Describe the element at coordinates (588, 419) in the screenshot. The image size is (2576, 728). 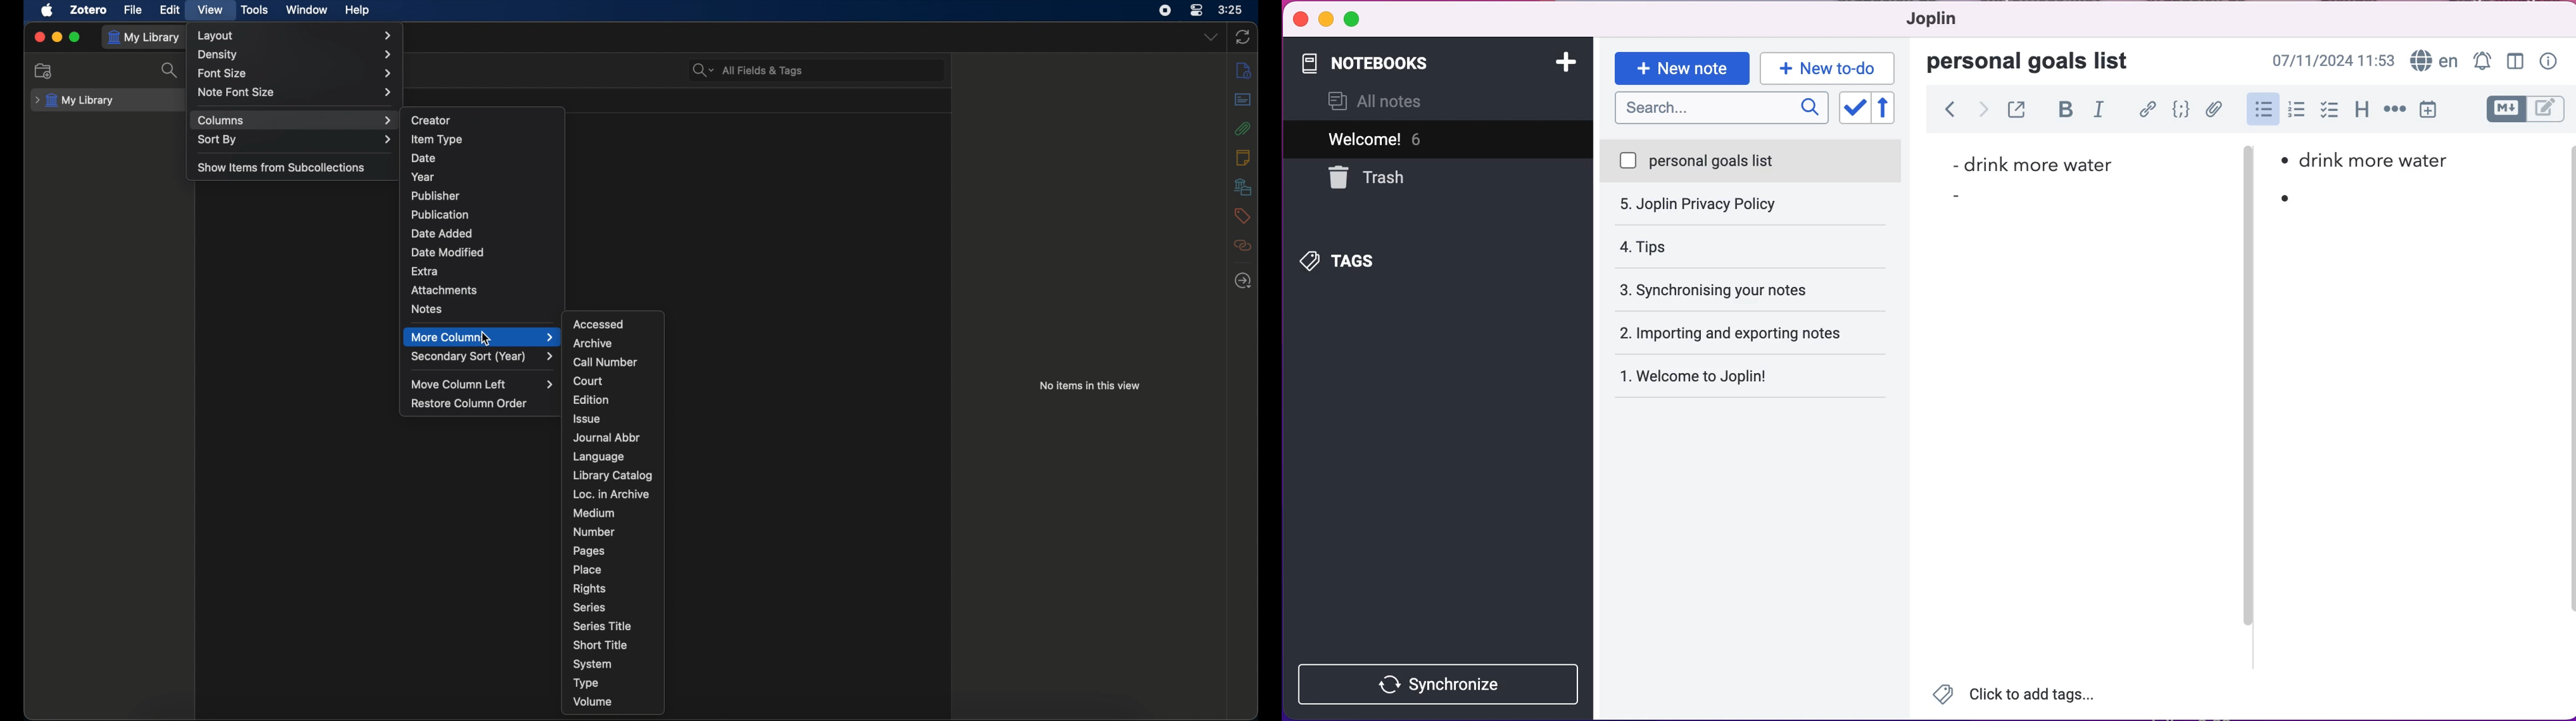
I see `issue` at that location.